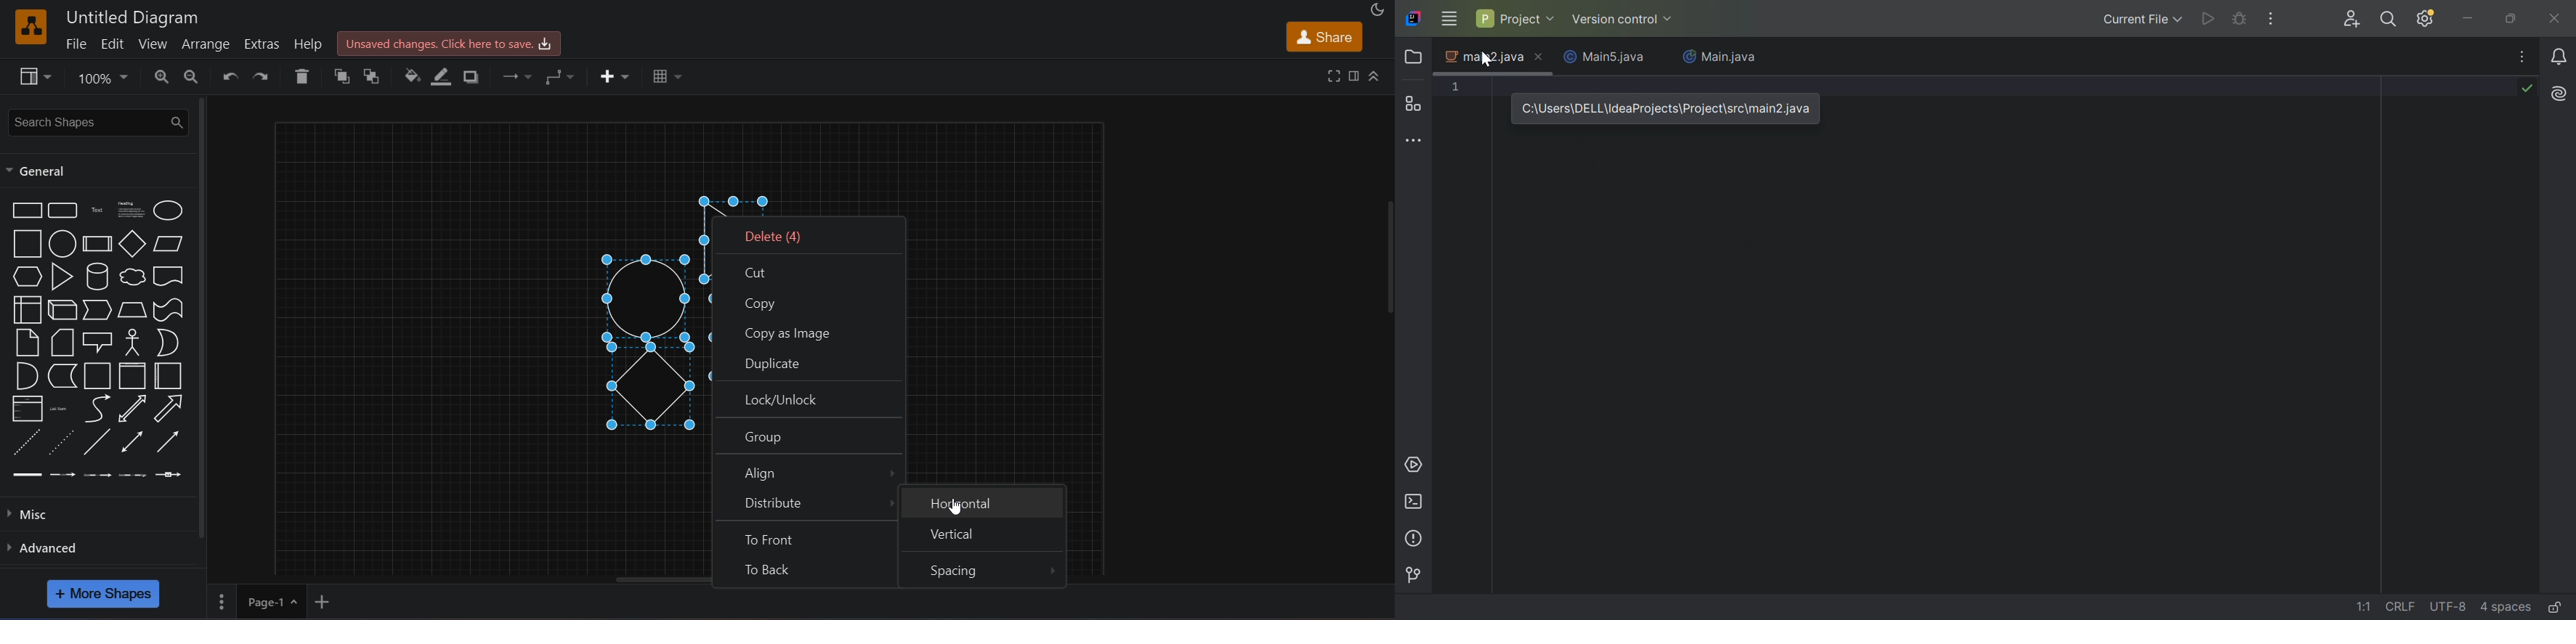 The width and height of the screenshot is (2576, 644). What do you see at coordinates (443, 76) in the screenshot?
I see `line color` at bounding box center [443, 76].